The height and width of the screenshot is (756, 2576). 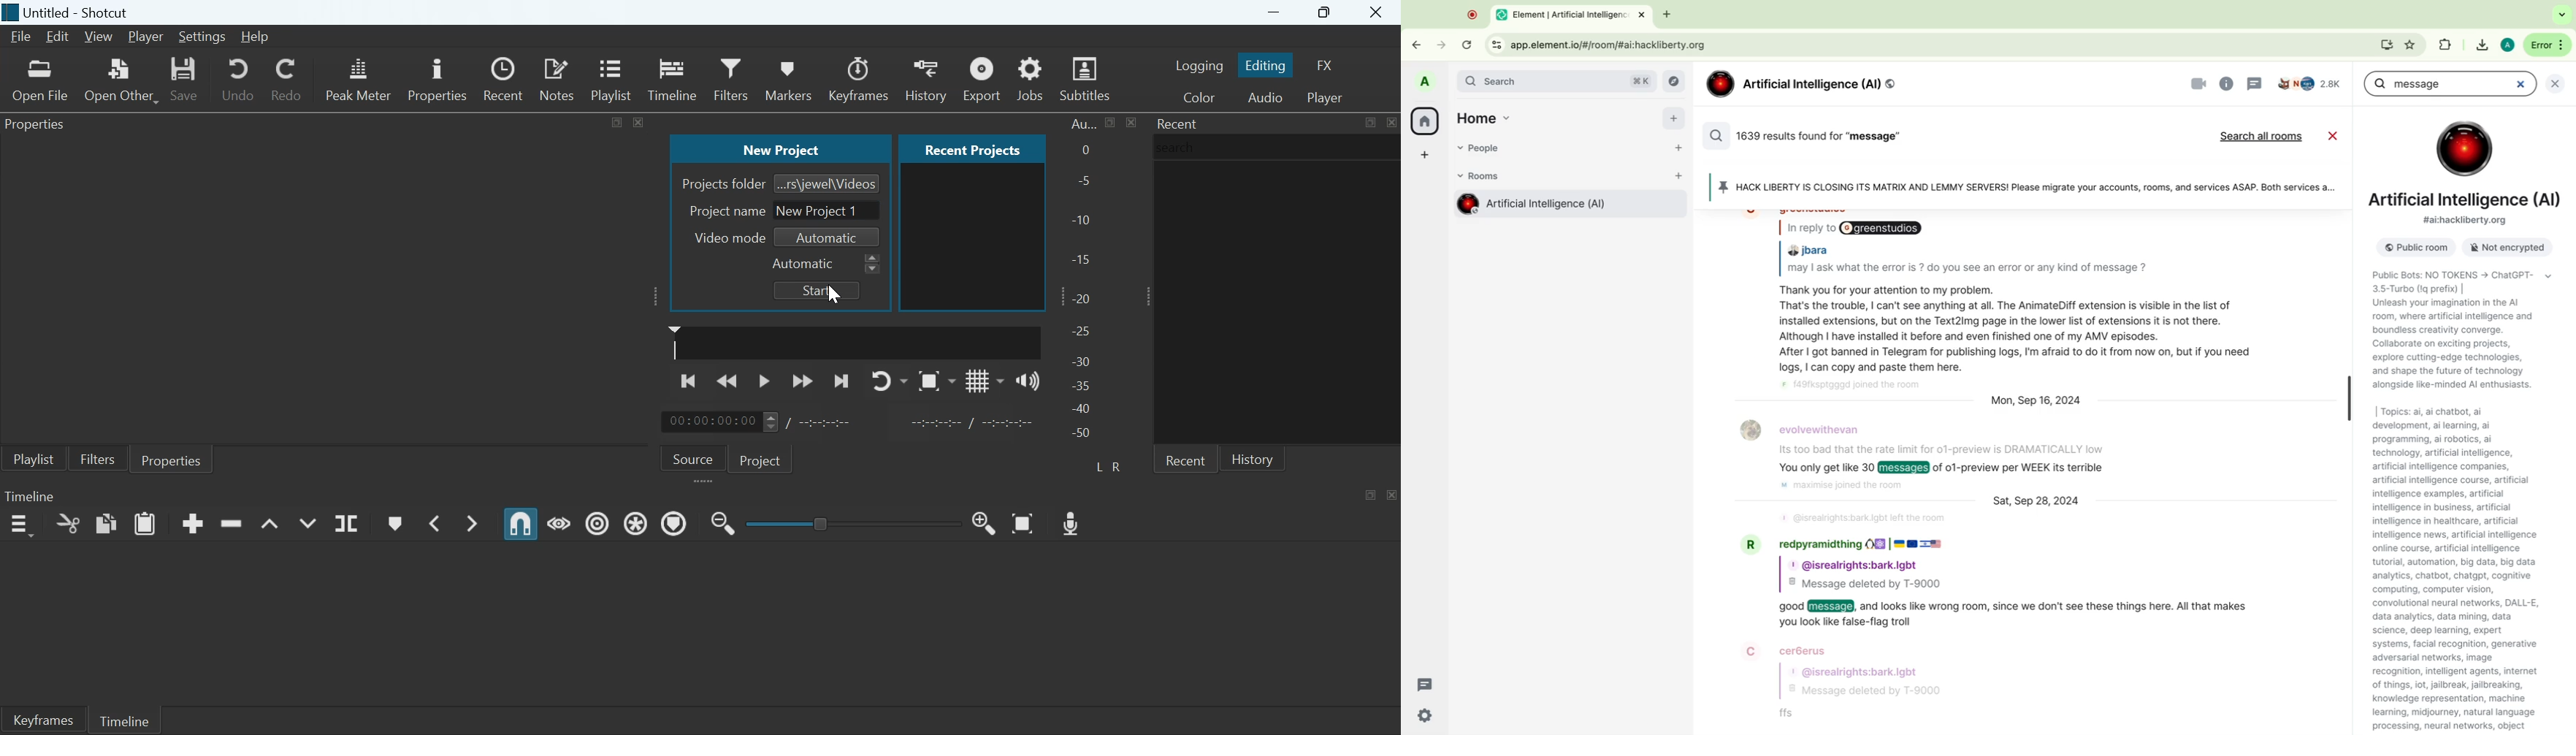 What do you see at coordinates (1798, 716) in the screenshot?
I see `message` at bounding box center [1798, 716].